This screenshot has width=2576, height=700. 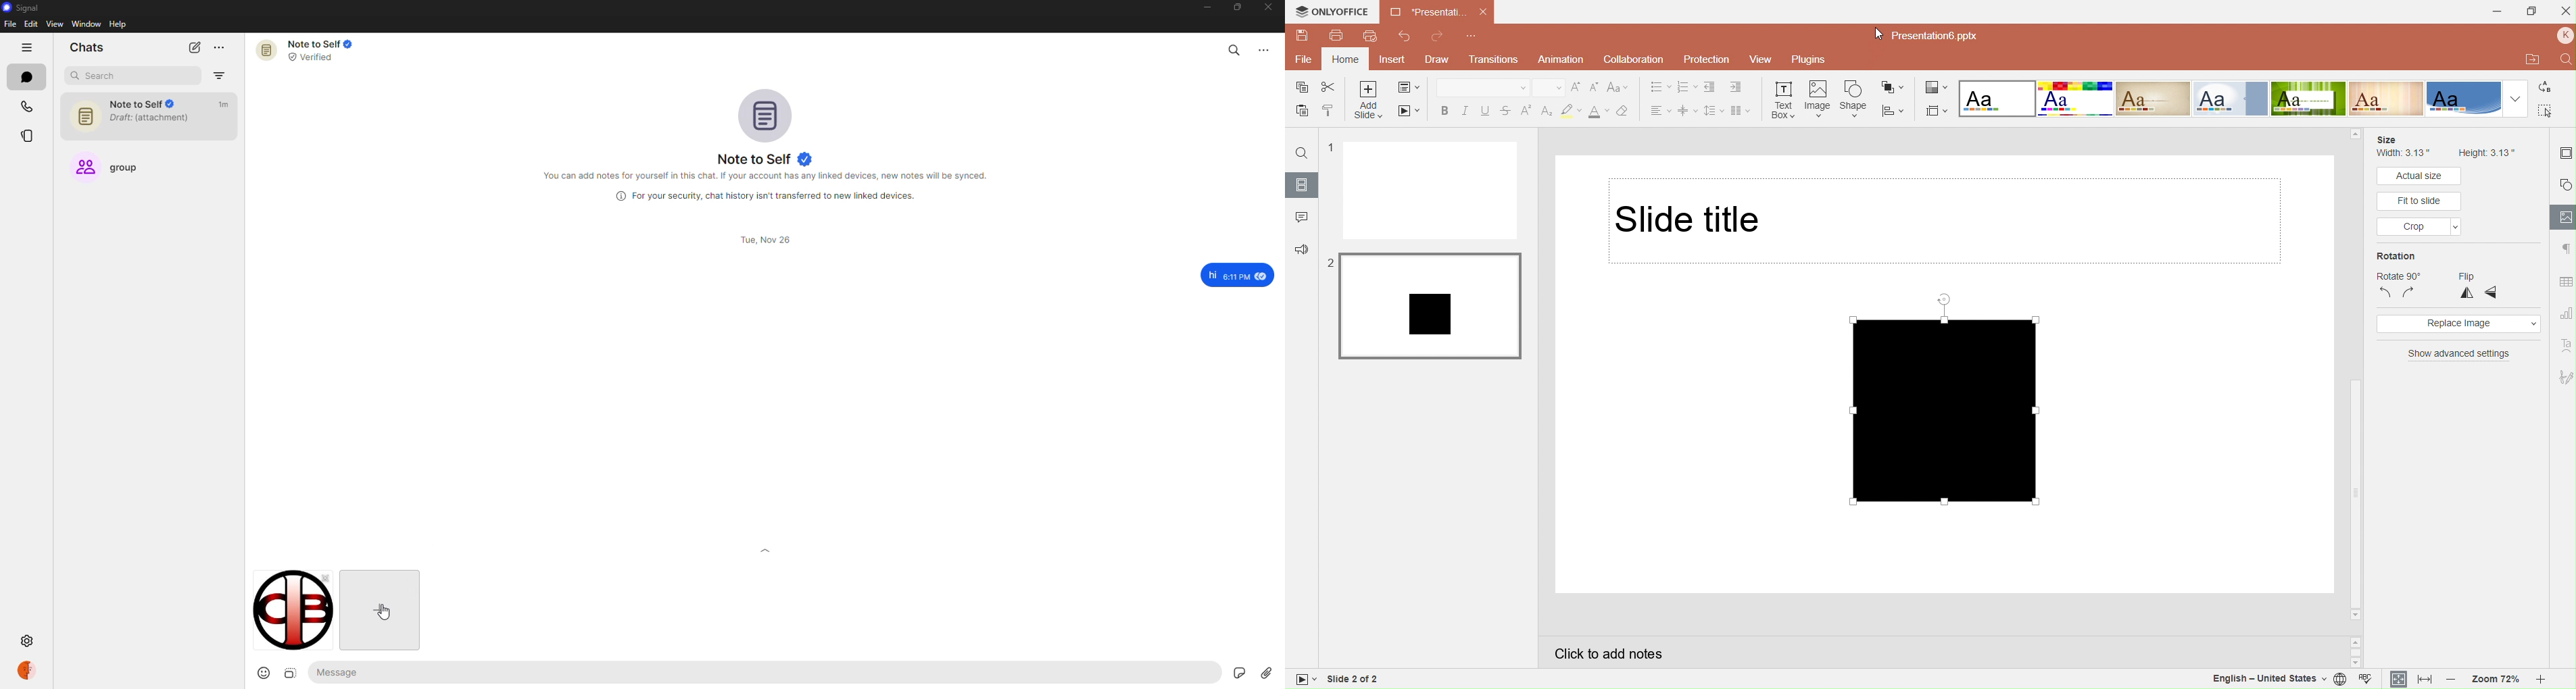 I want to click on Fit to slide, so click(x=2398, y=679).